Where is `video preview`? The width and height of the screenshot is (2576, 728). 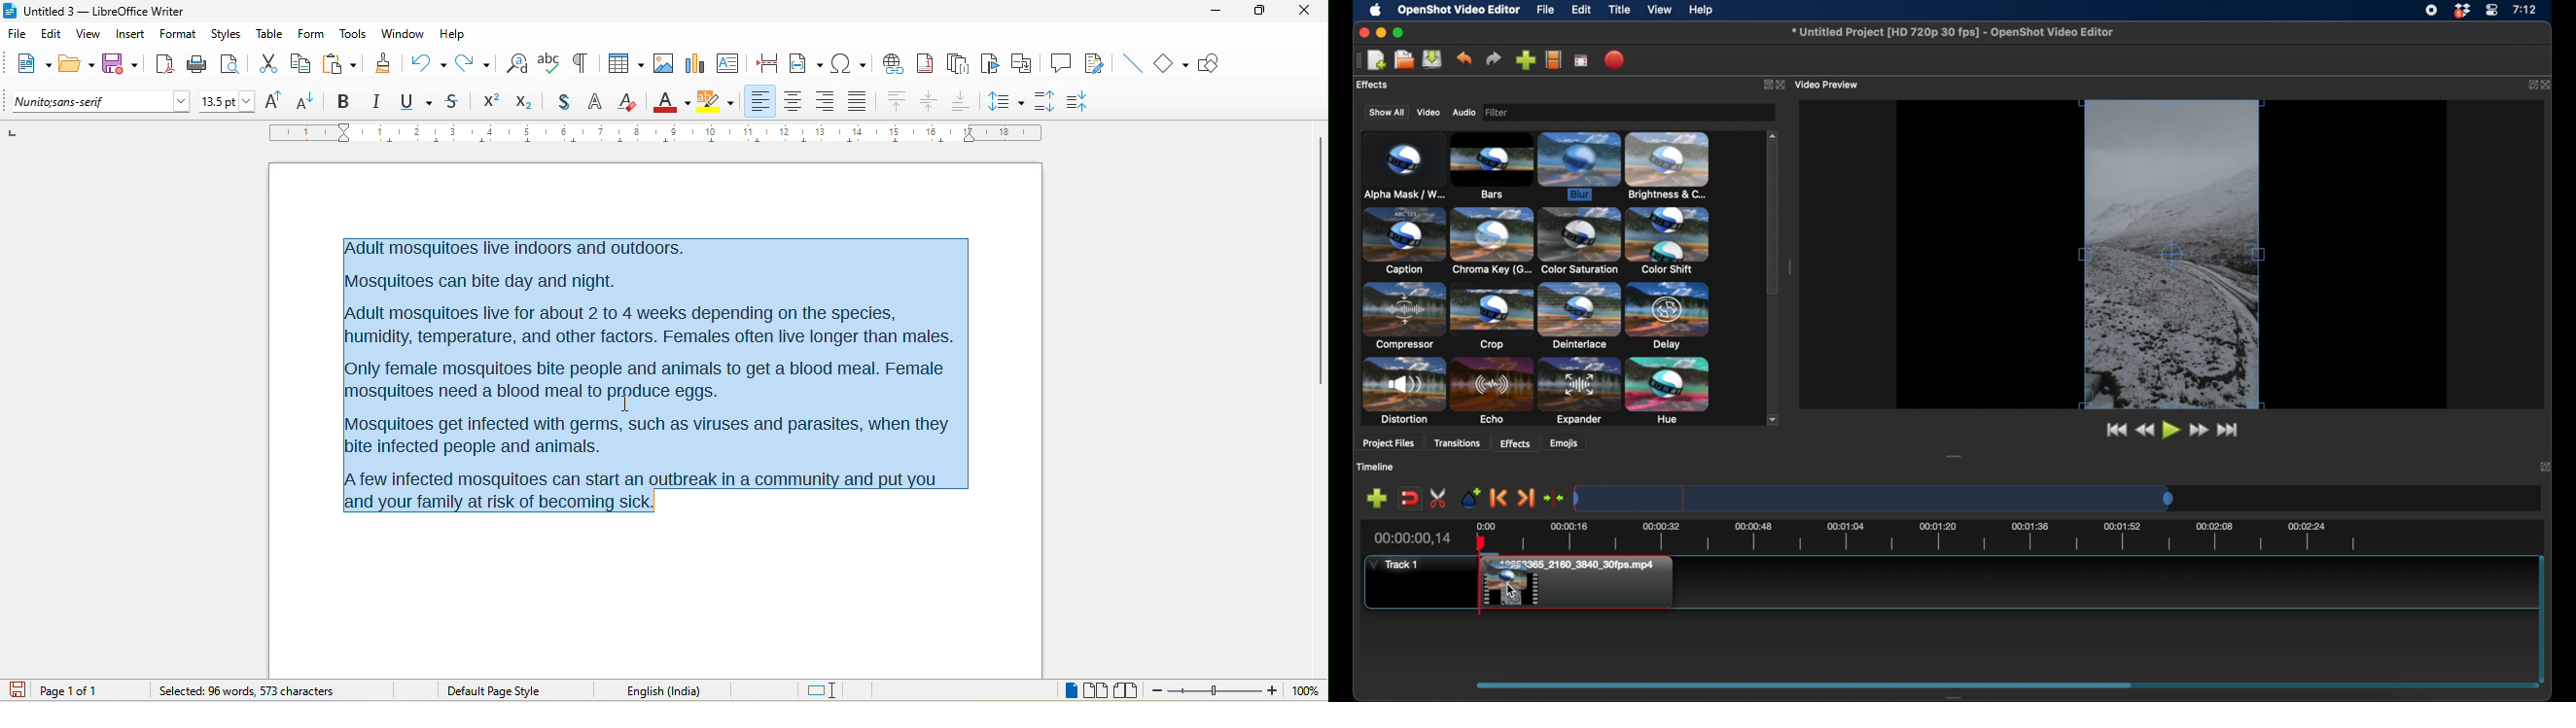 video preview is located at coordinates (1831, 84).